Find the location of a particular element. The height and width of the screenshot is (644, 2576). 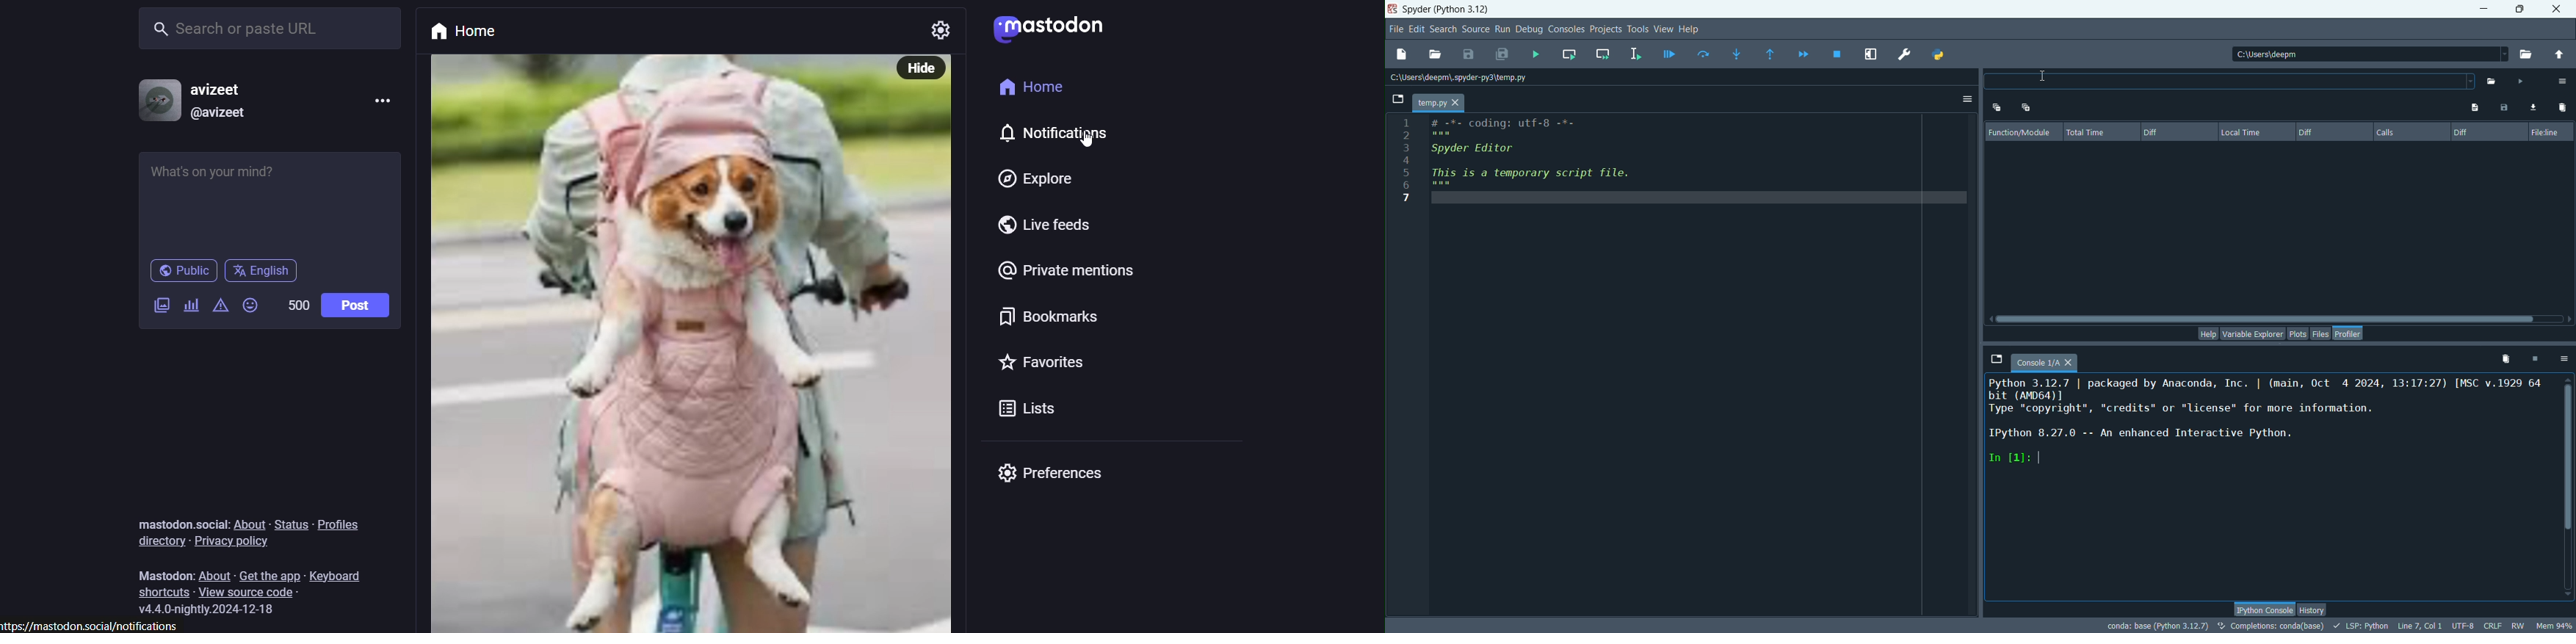

continue execution until next breakdown is located at coordinates (1804, 54).